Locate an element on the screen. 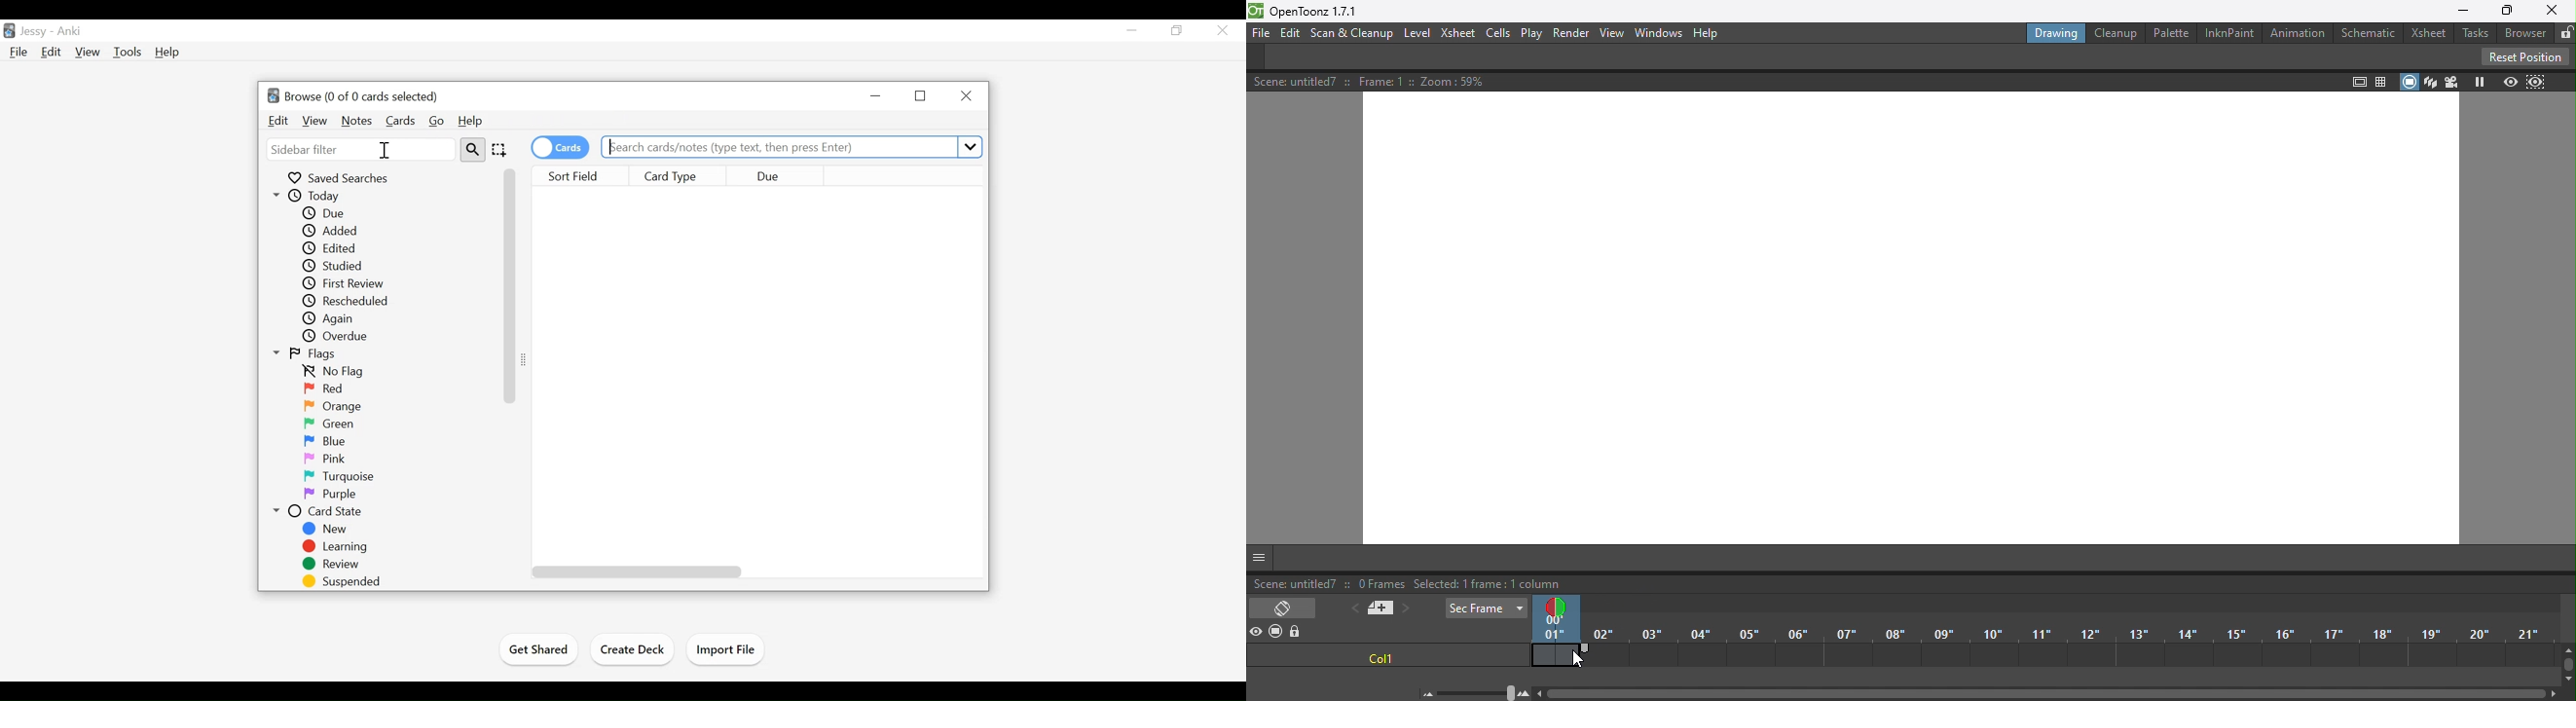 The width and height of the screenshot is (2576, 728). Close is located at coordinates (967, 95).